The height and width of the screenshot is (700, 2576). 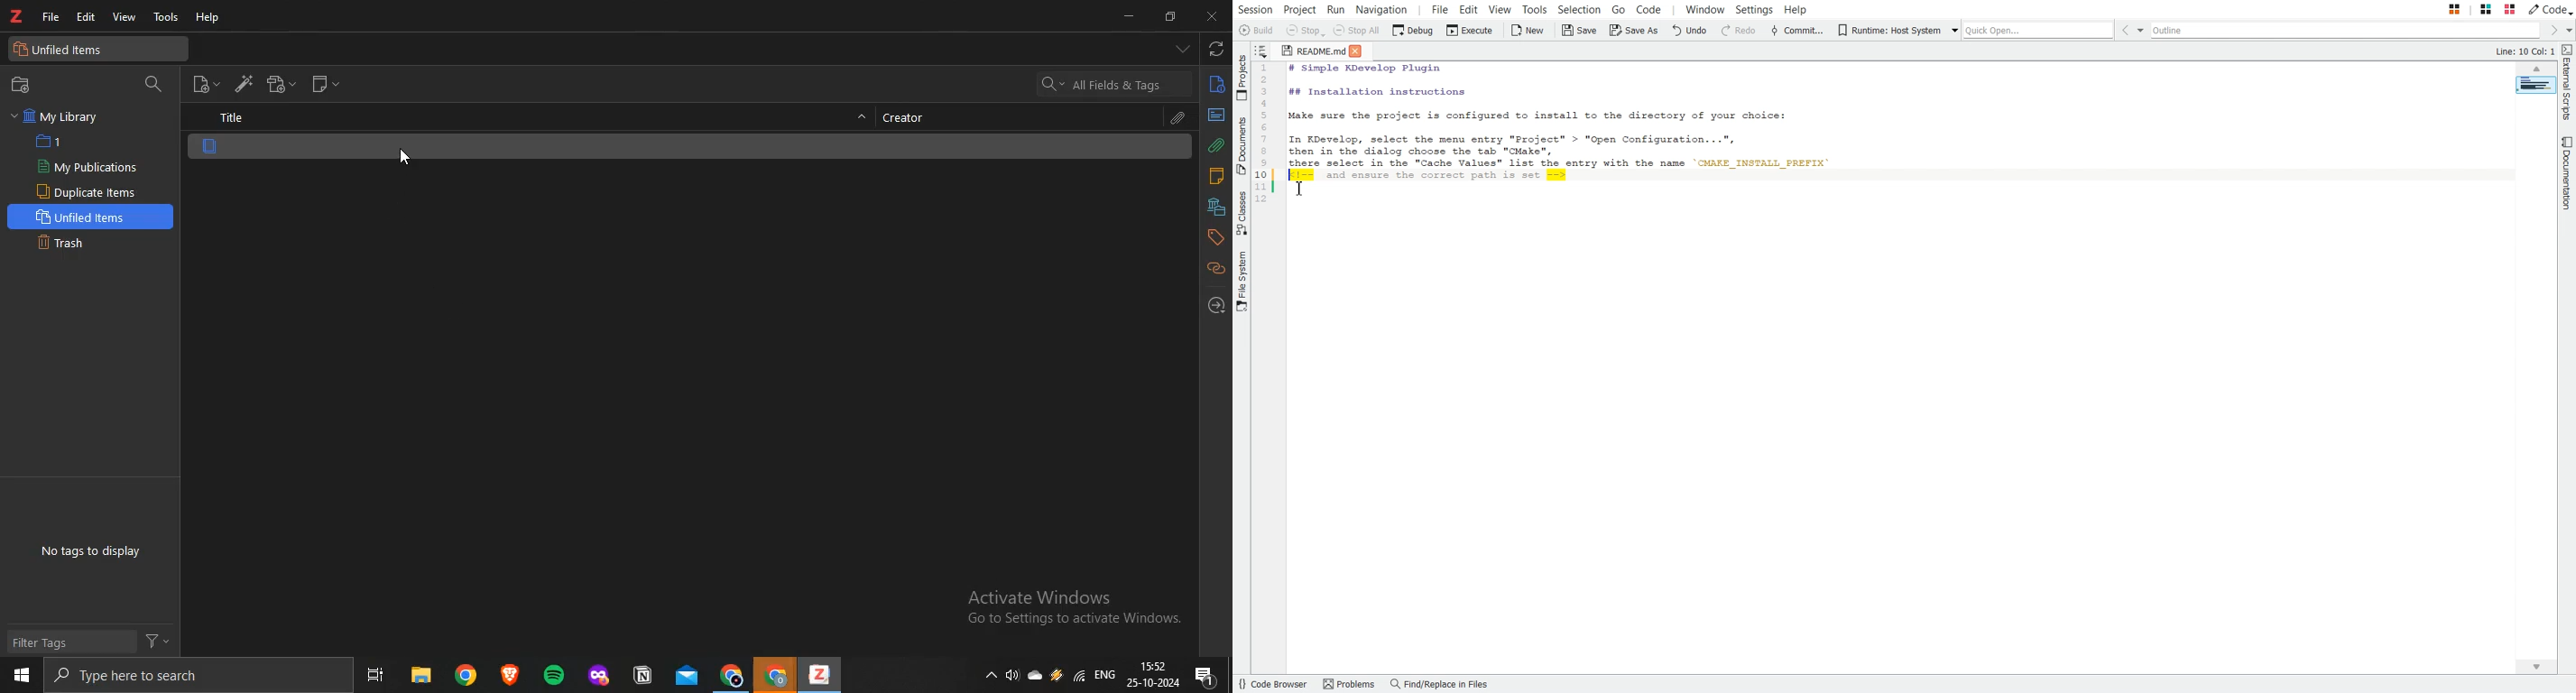 I want to click on unfiled items, so click(x=64, y=50).